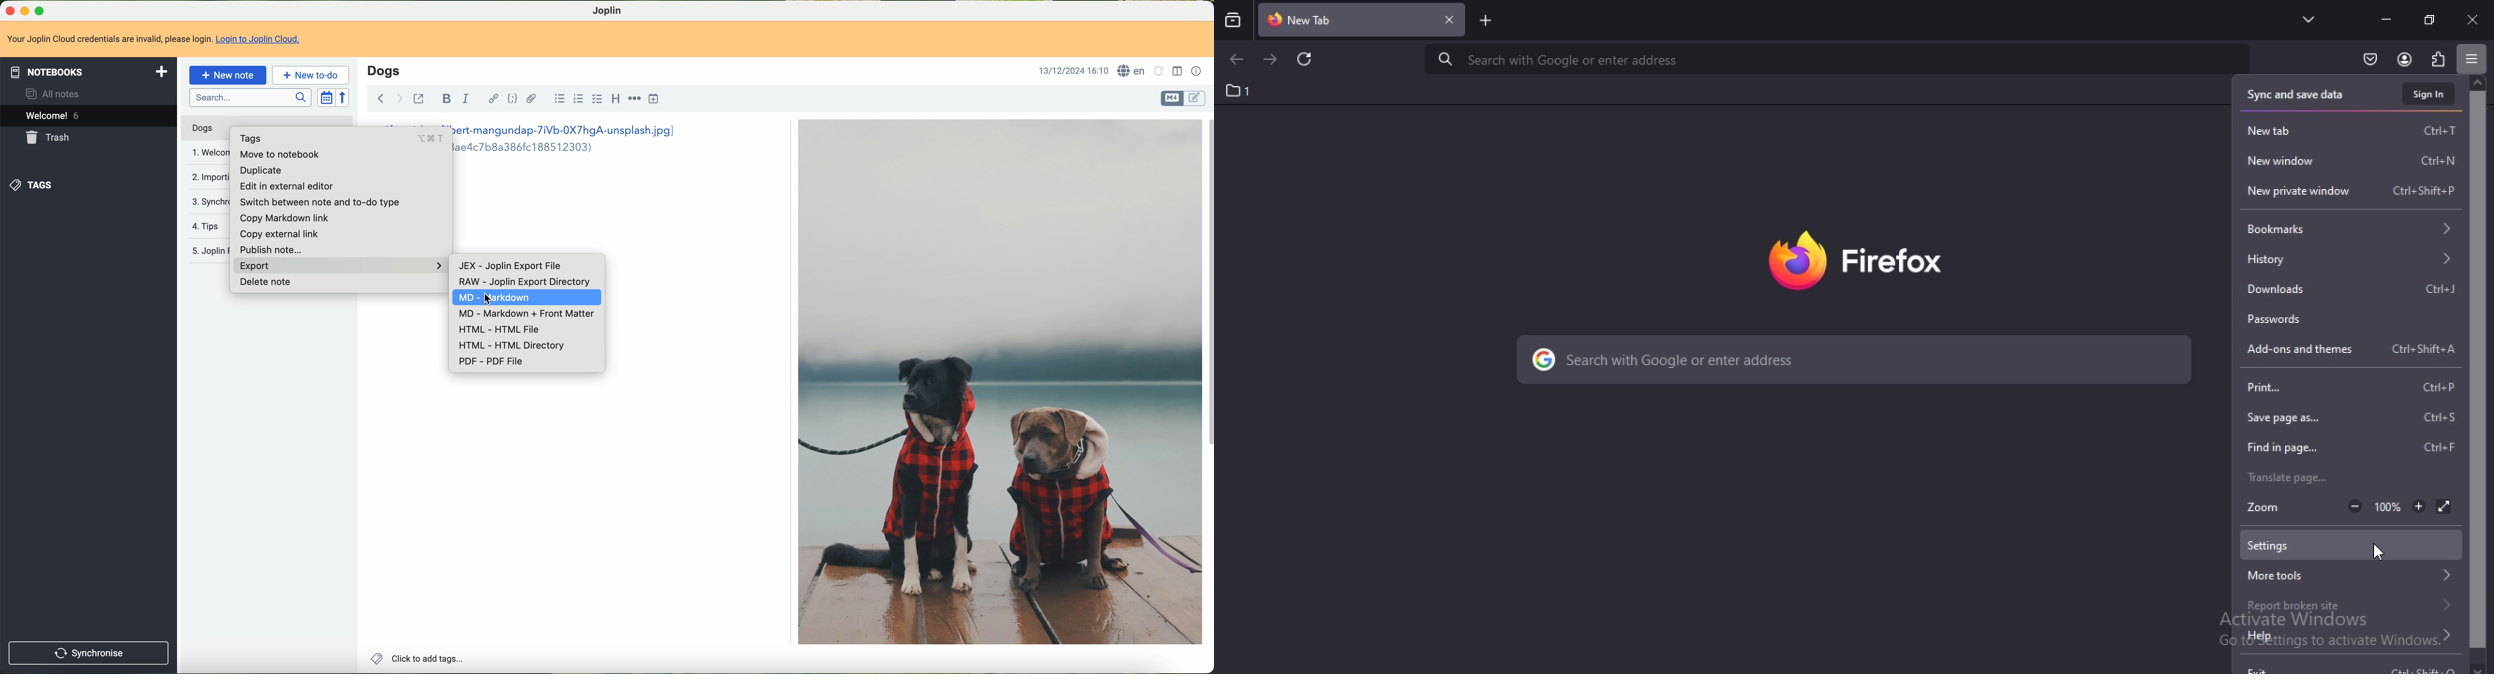  I want to click on toggle sort order field, so click(326, 98).